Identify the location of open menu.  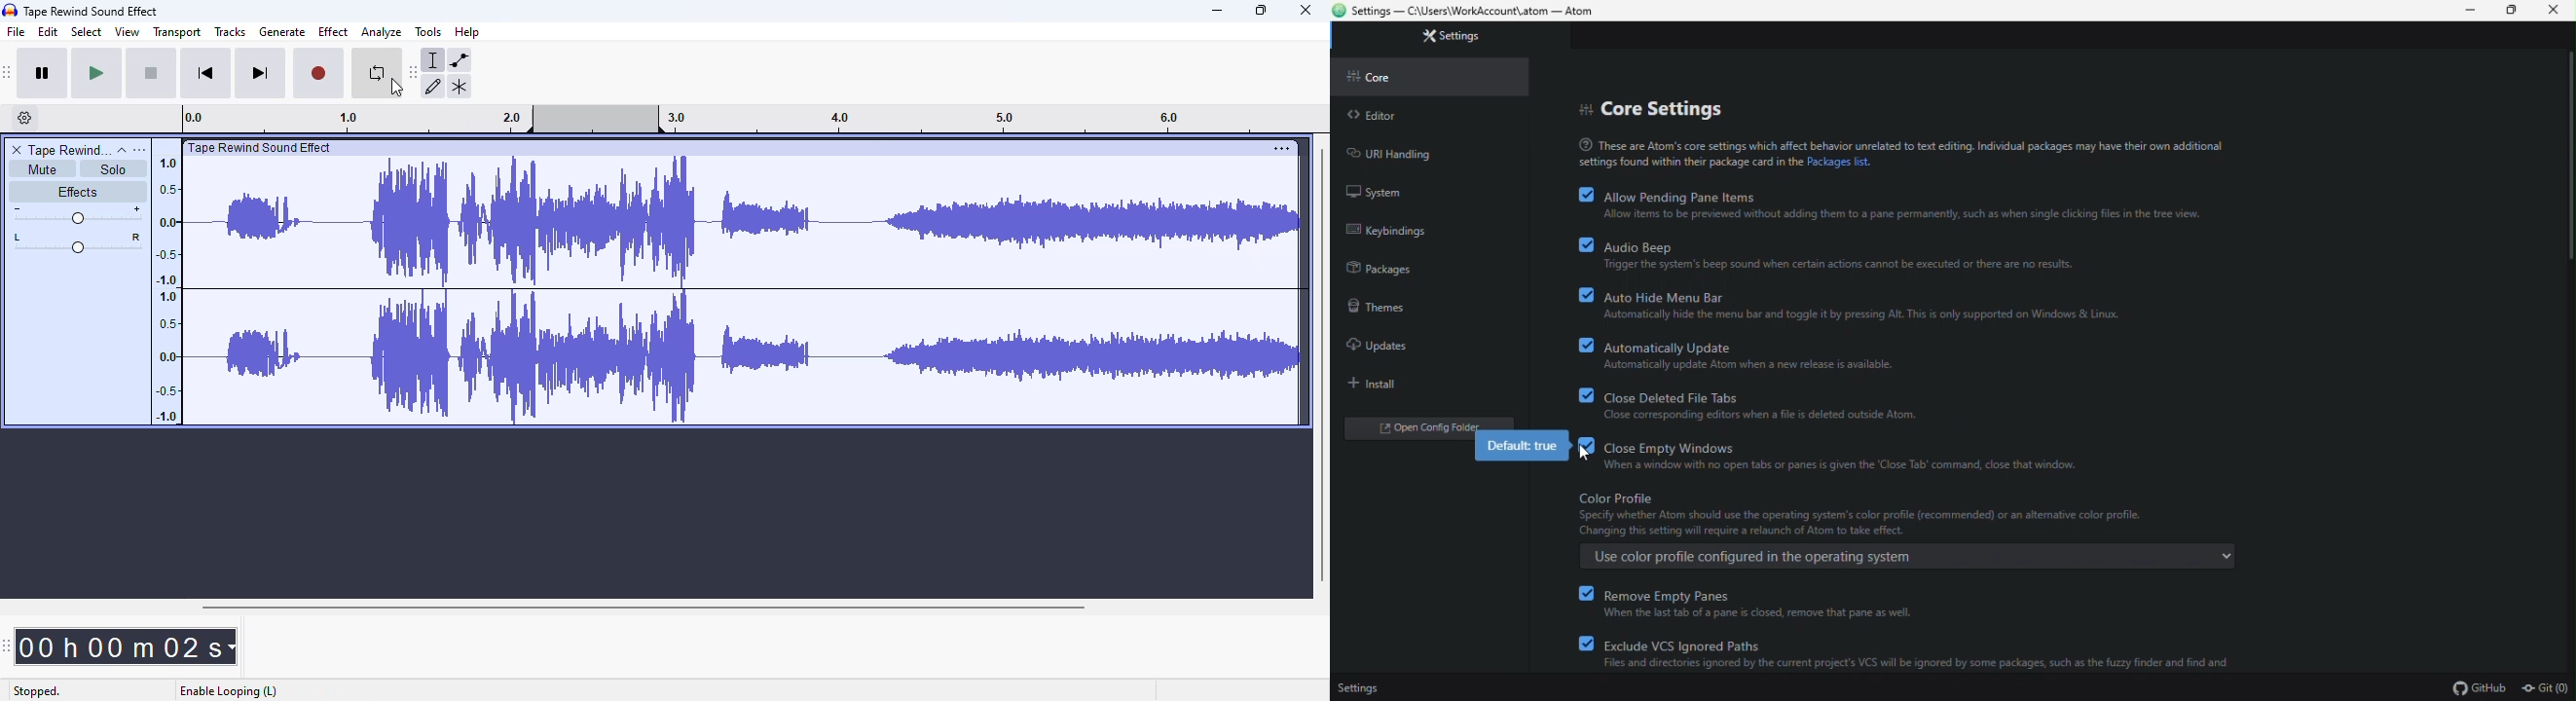
(140, 150).